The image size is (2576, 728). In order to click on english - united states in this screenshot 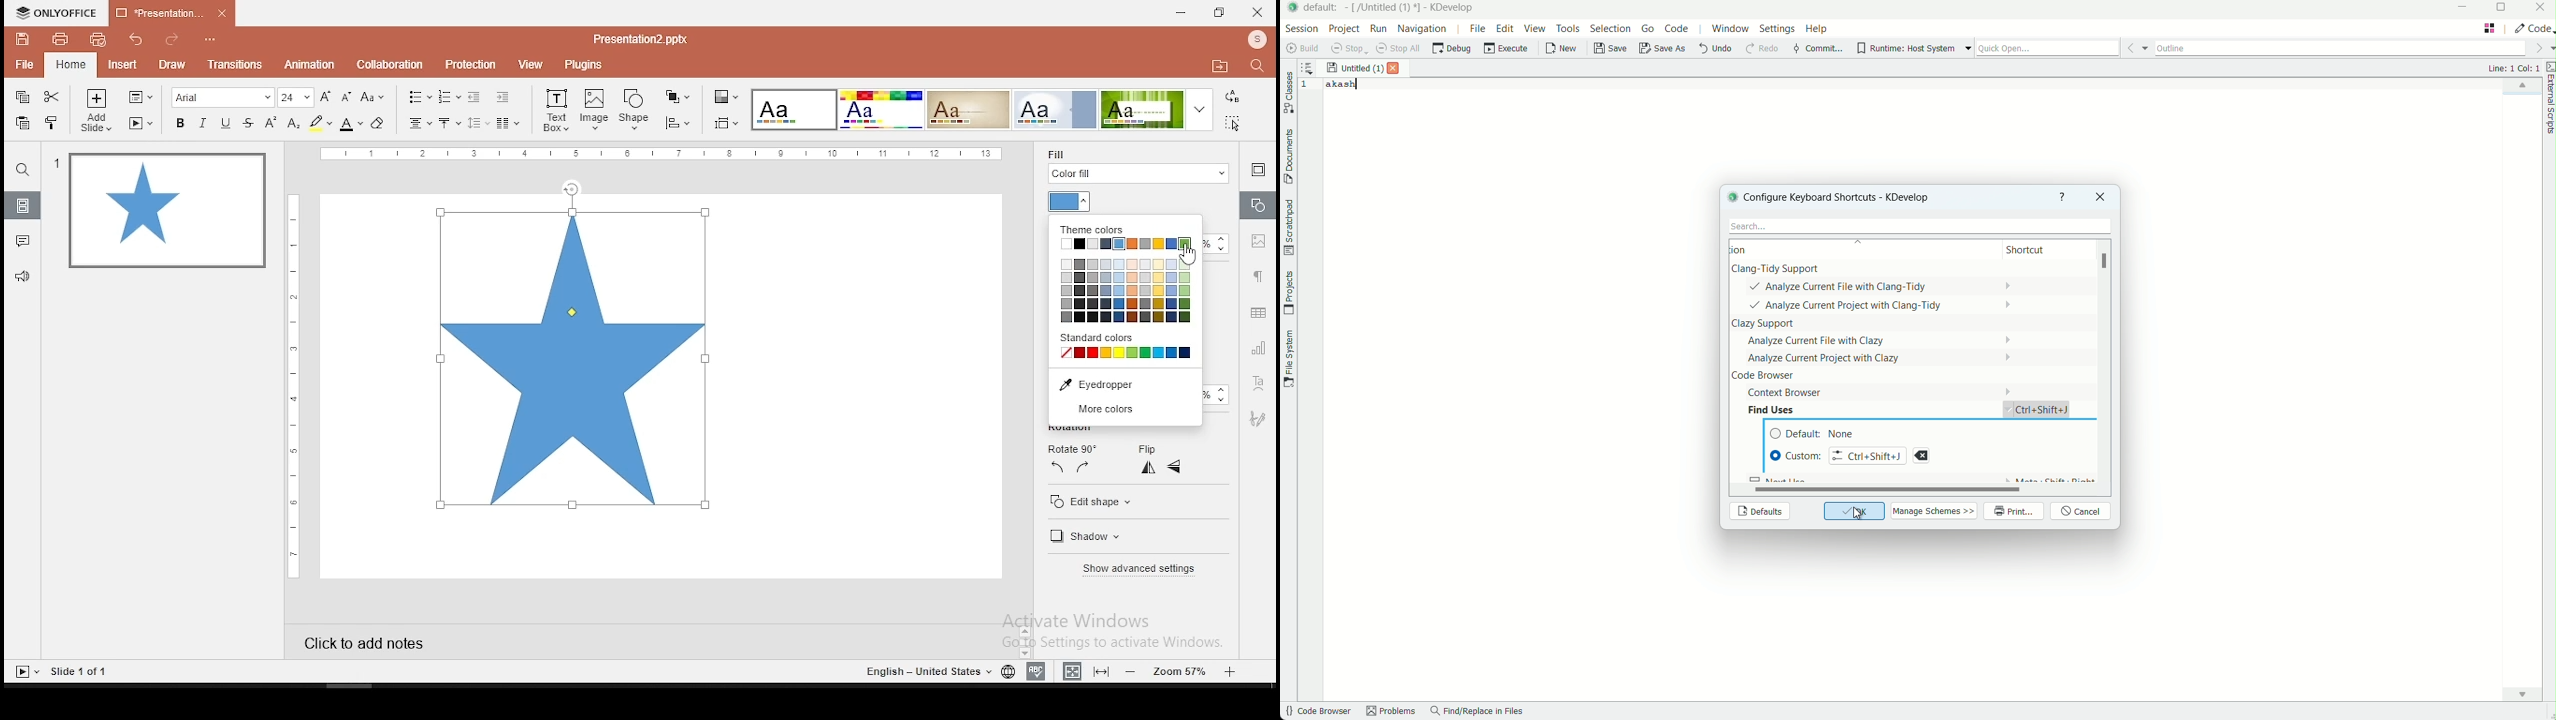, I will do `click(927, 674)`.